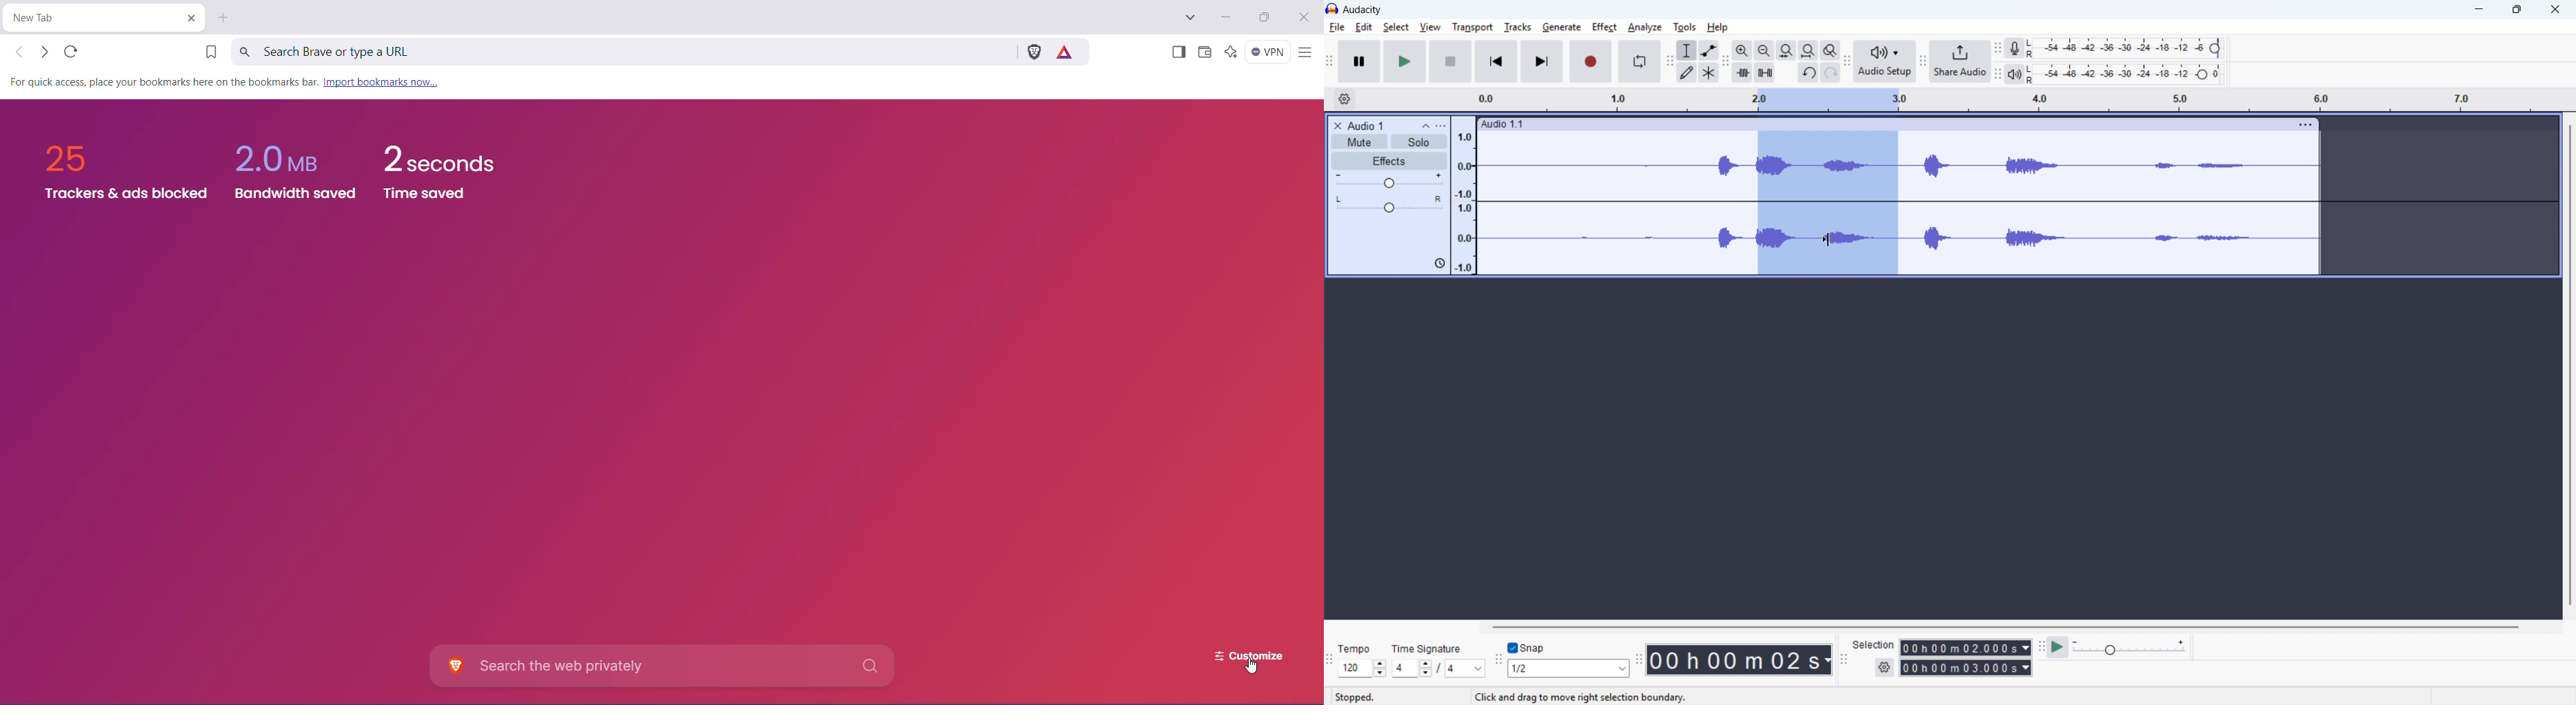 The image size is (2576, 728). I want to click on Recording metre, so click(2014, 49).